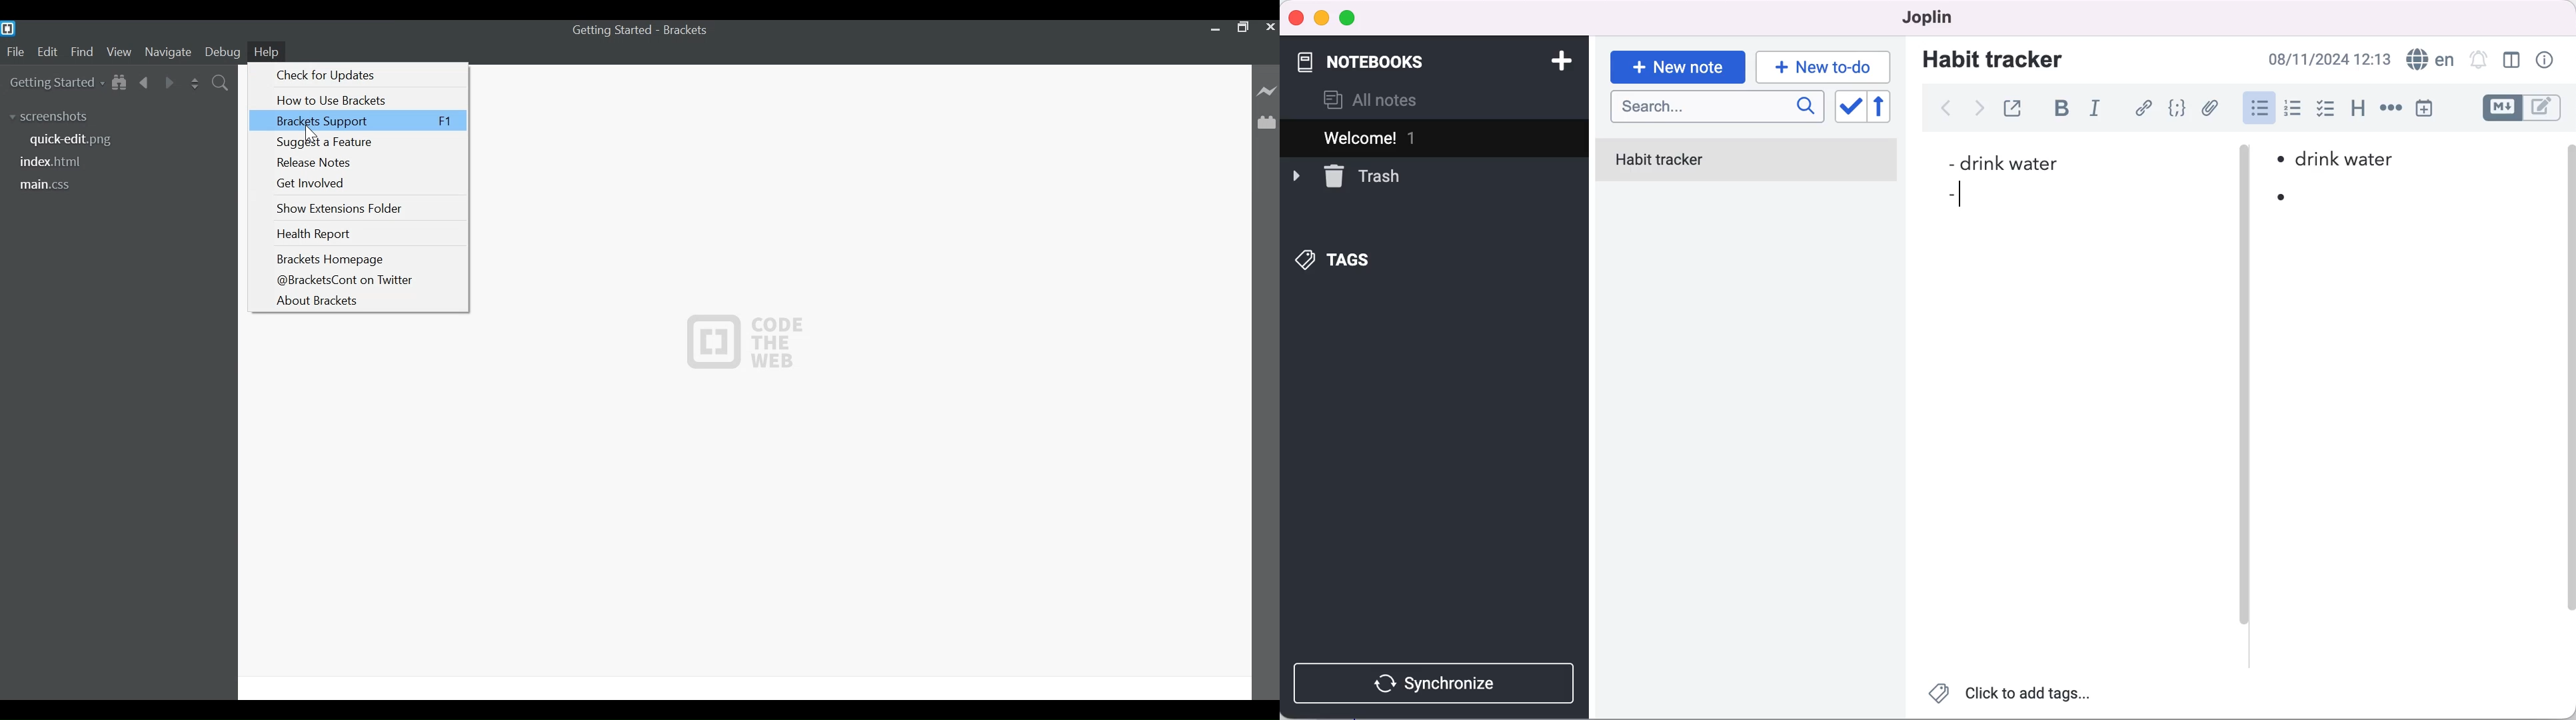 Image resolution: width=2576 pixels, height=728 pixels. I want to click on toggle editor layout, so click(2513, 60).